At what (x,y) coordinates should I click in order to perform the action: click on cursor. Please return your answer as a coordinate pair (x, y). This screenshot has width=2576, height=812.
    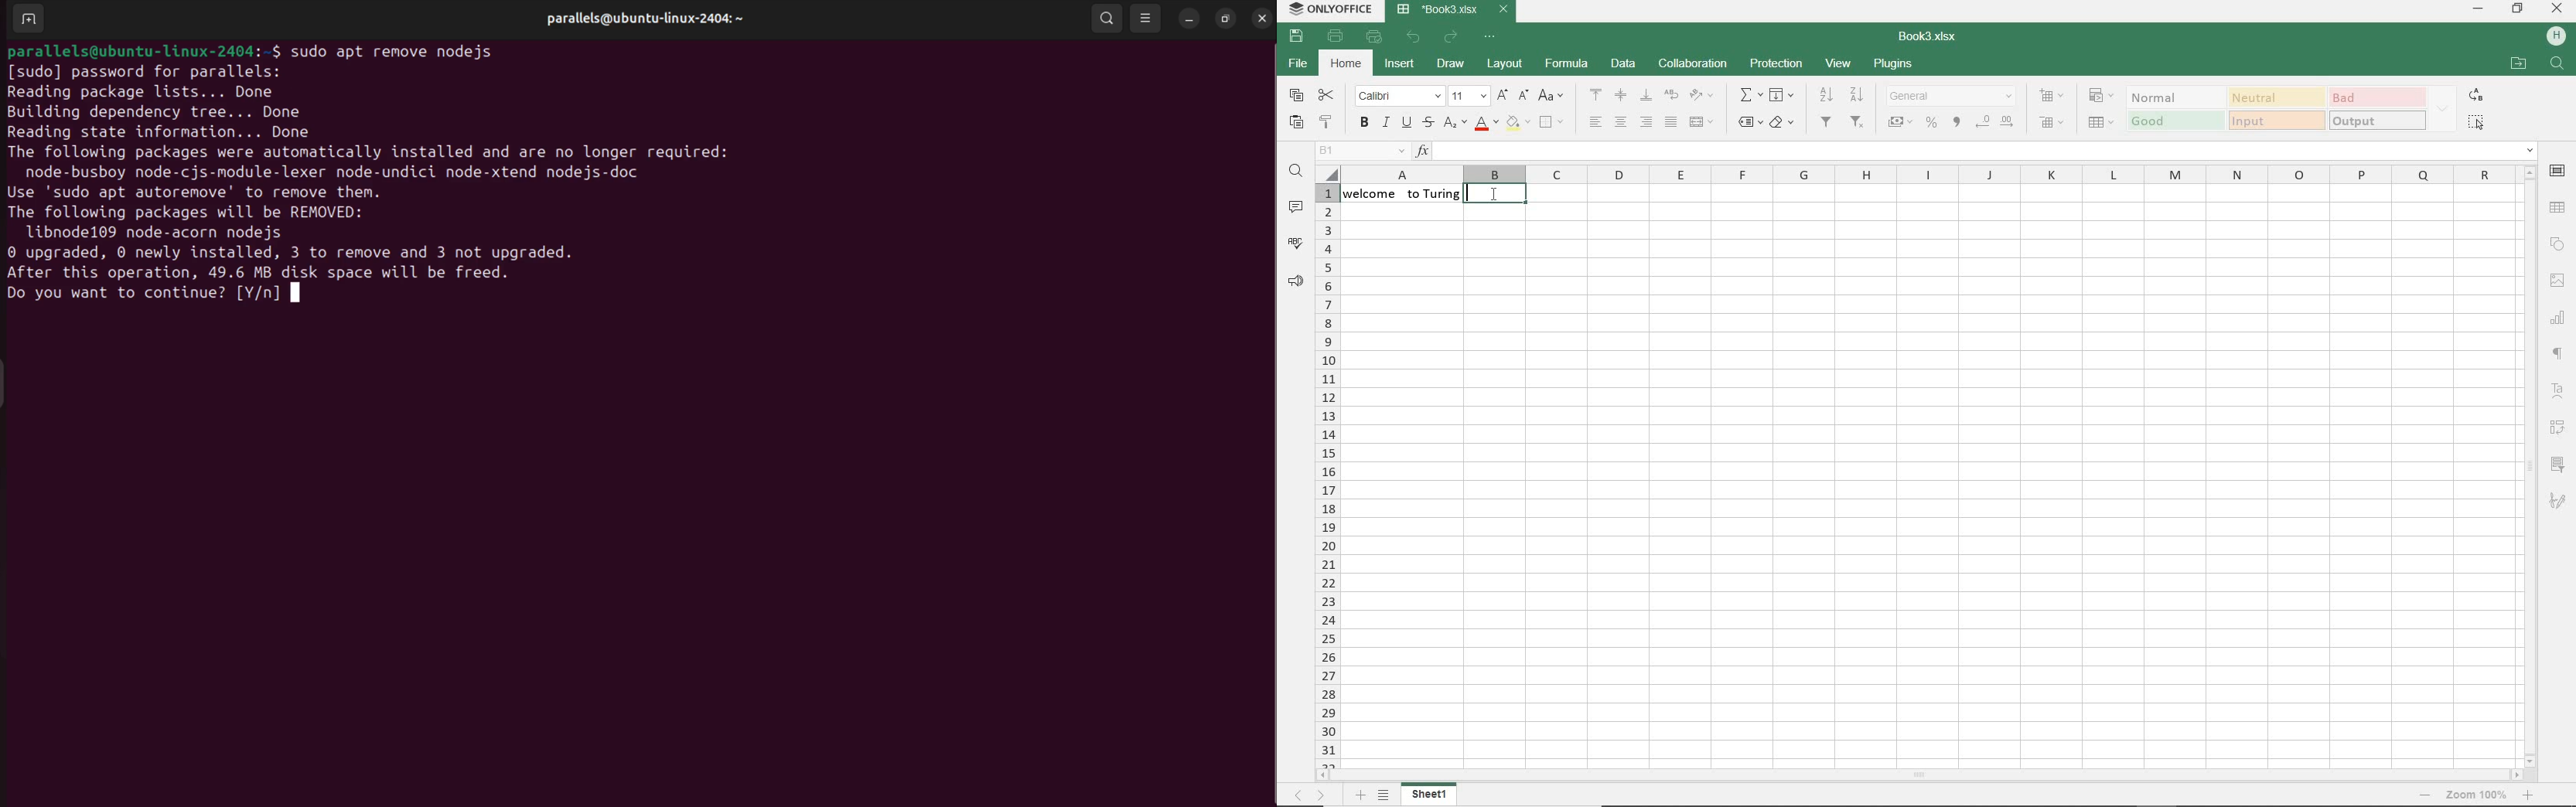
    Looking at the image, I should click on (1496, 204).